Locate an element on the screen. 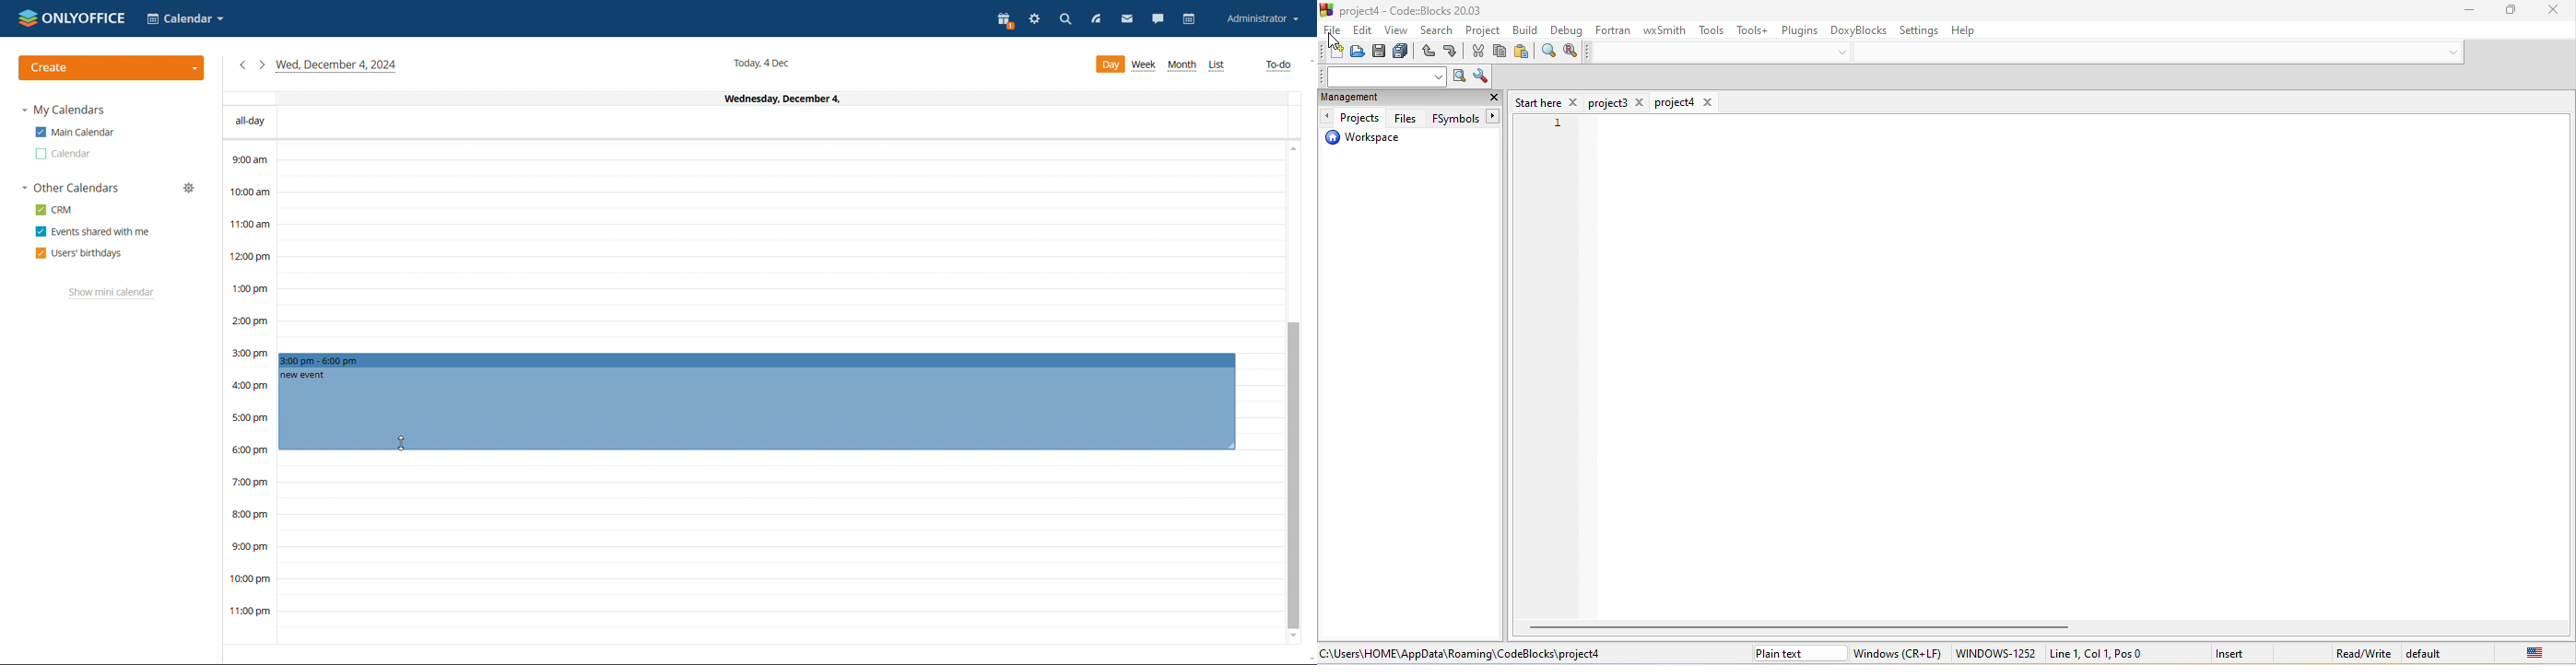  project4 is located at coordinates (1685, 102).